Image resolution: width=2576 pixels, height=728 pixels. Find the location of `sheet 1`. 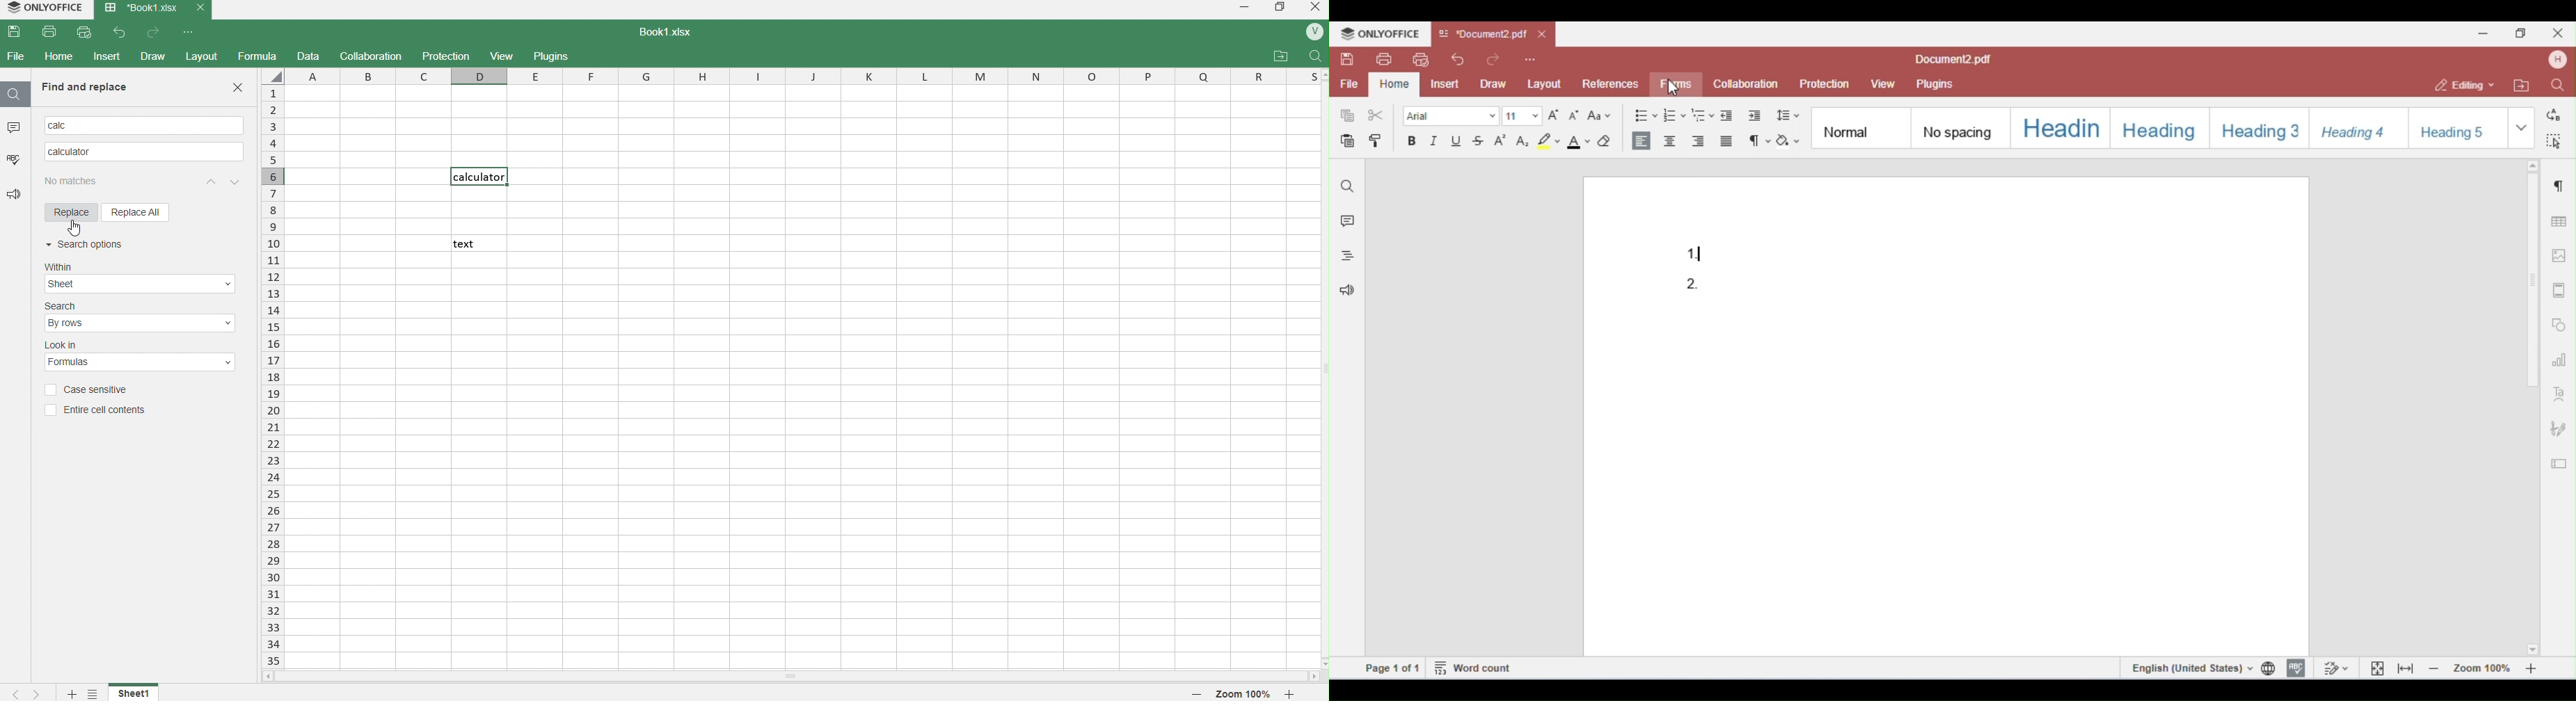

sheet 1 is located at coordinates (134, 691).